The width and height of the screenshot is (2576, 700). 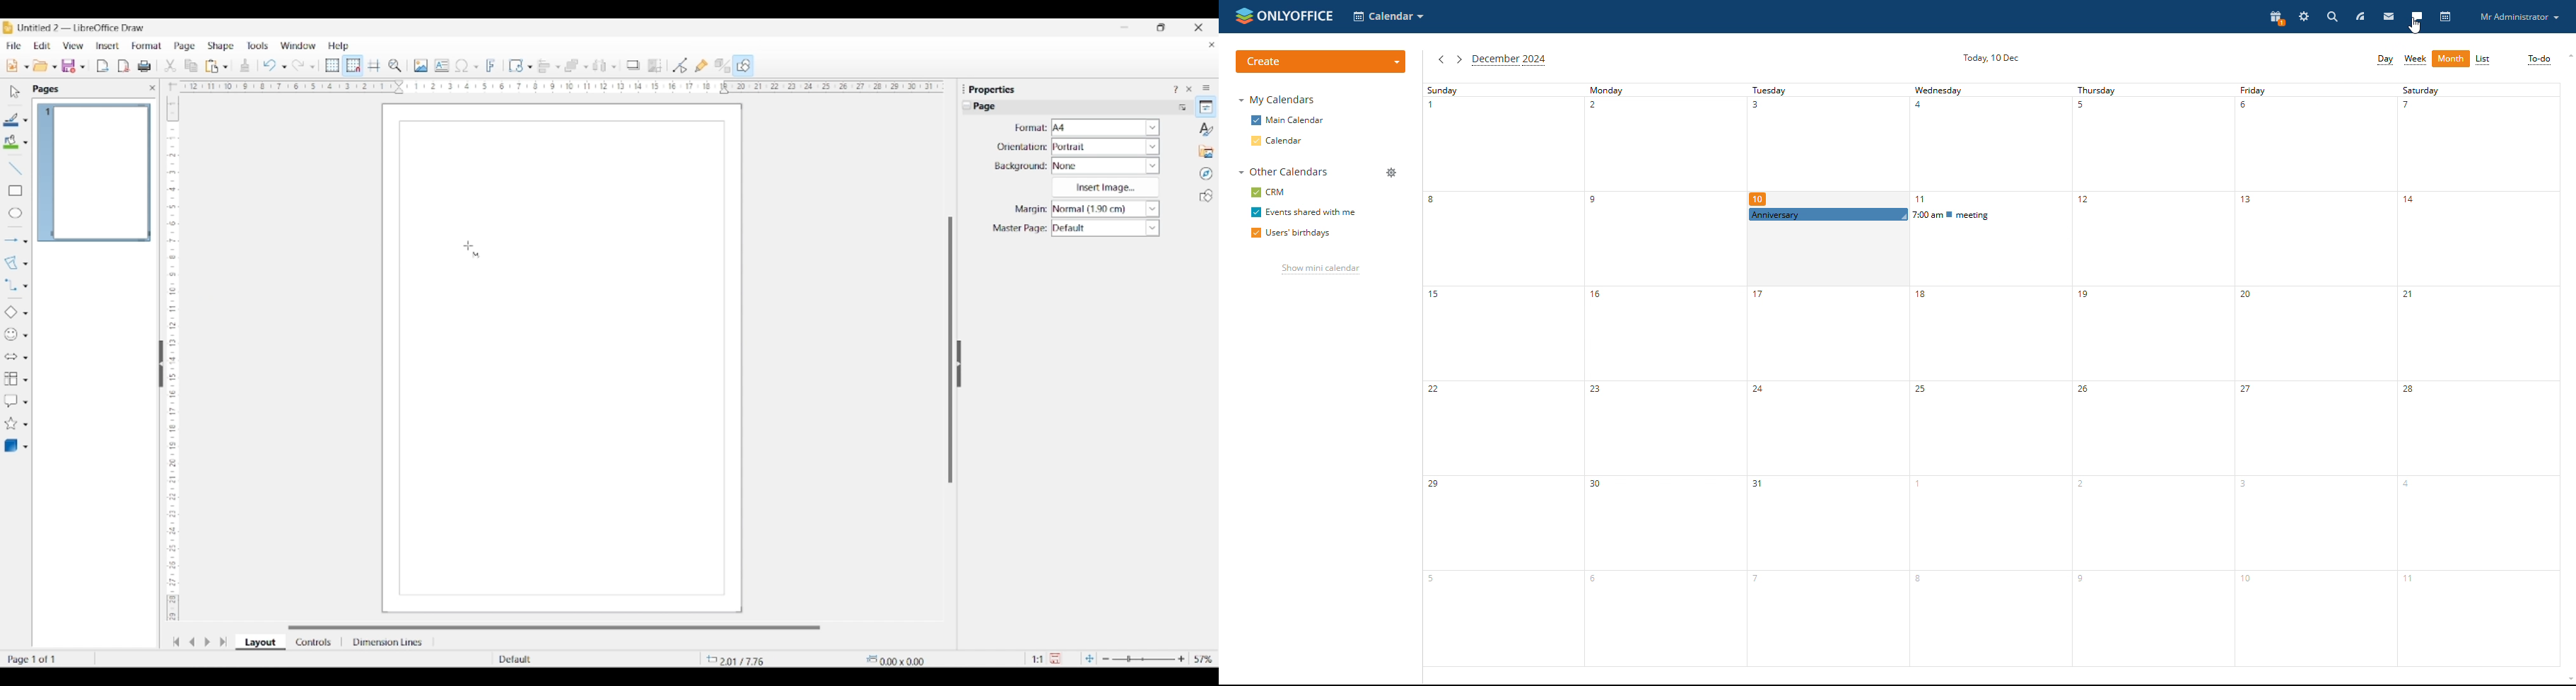 I want to click on Callout shape options, so click(x=25, y=402).